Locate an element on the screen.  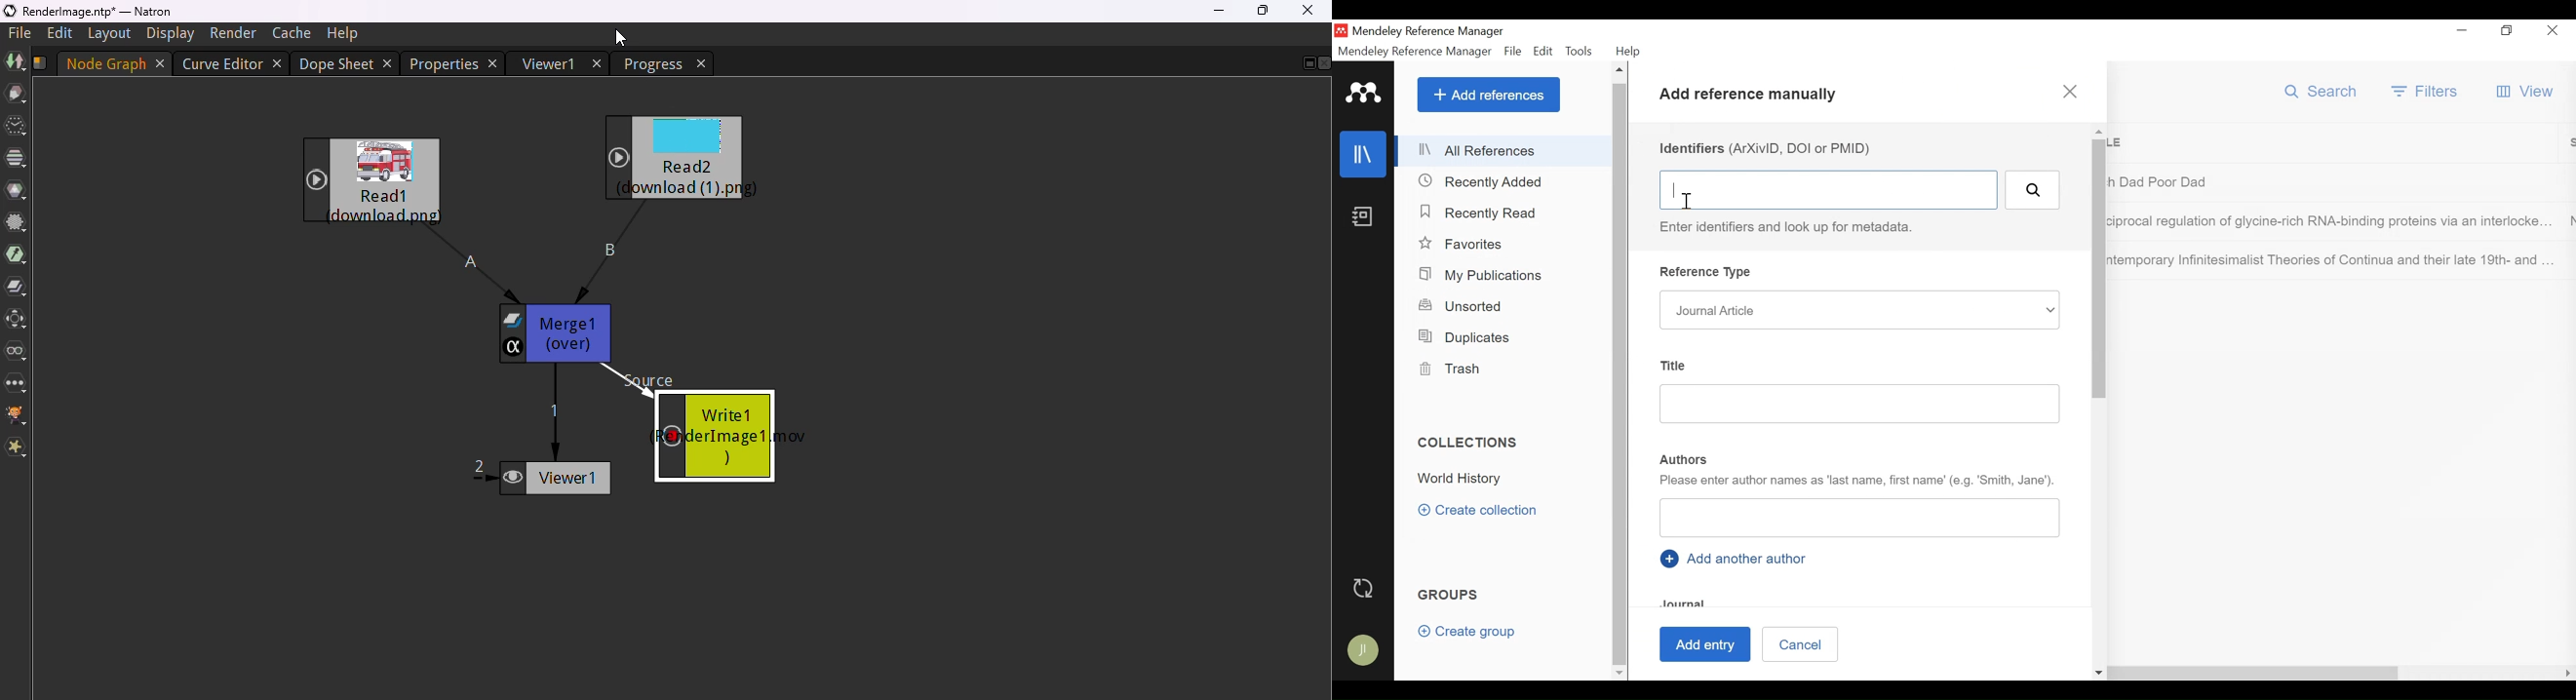
Search  is located at coordinates (2322, 91).